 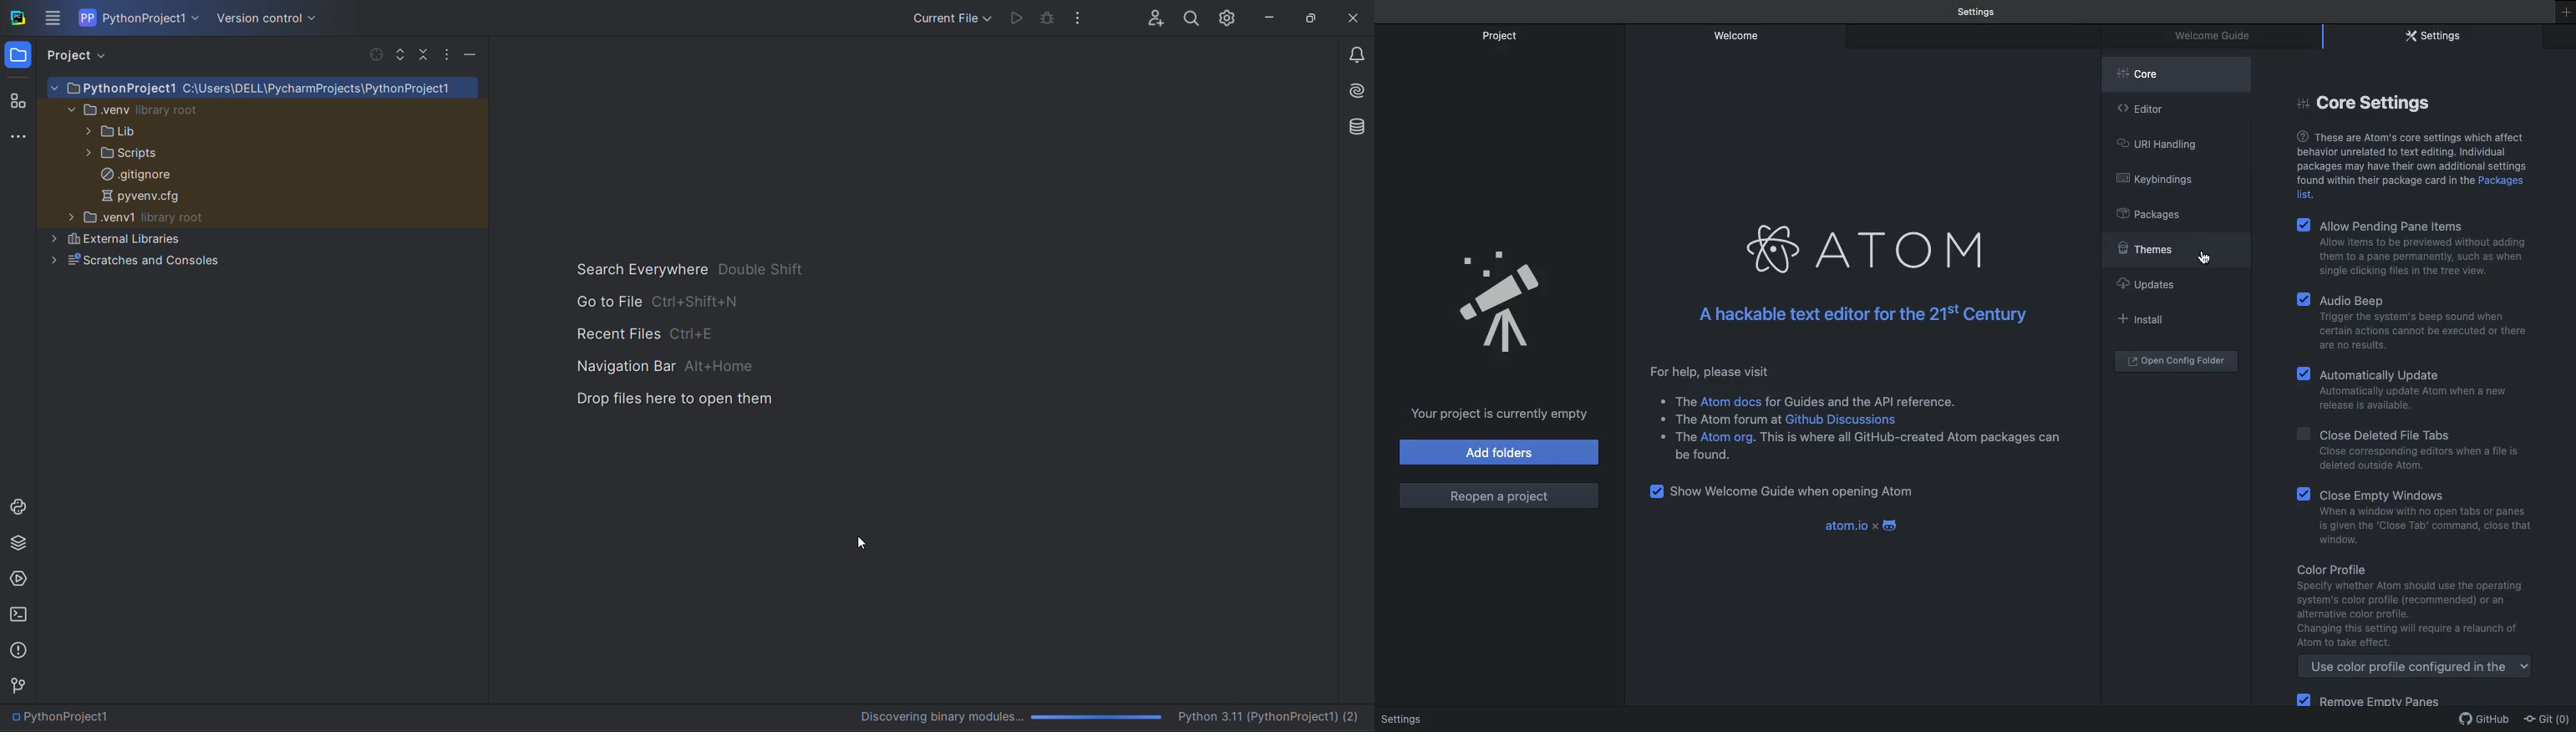 What do you see at coordinates (1354, 19) in the screenshot?
I see `close` at bounding box center [1354, 19].